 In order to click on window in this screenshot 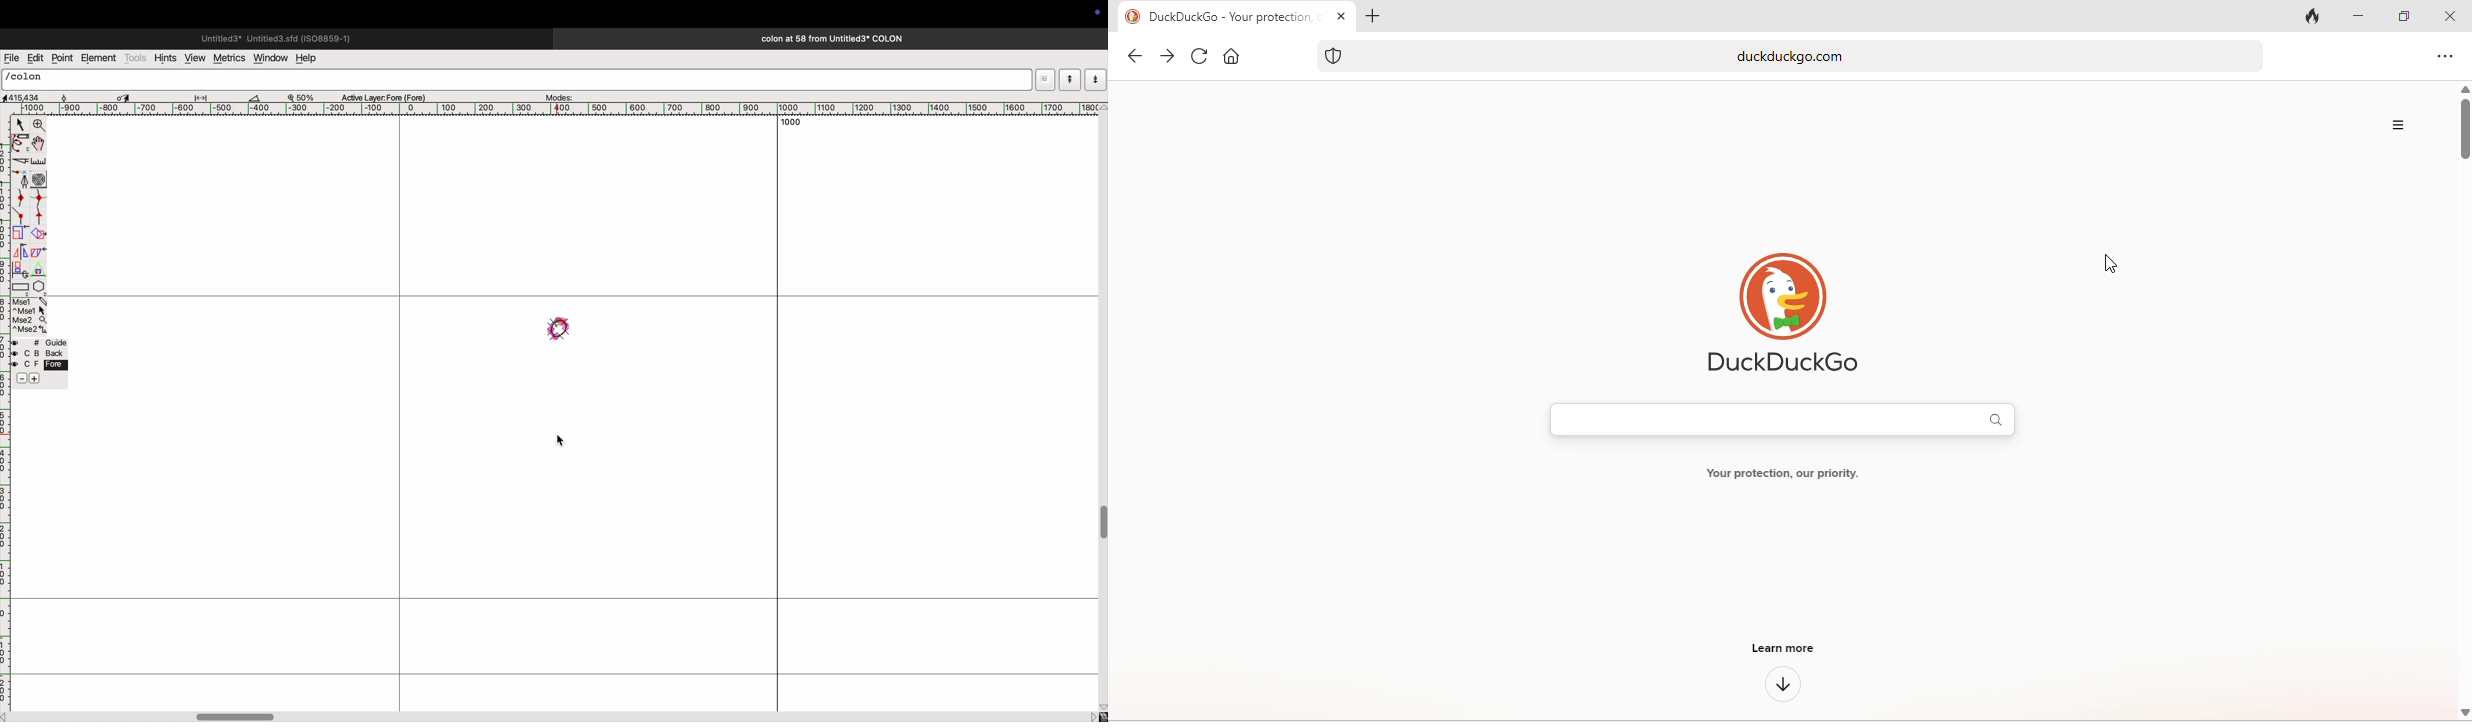, I will do `click(269, 59)`.